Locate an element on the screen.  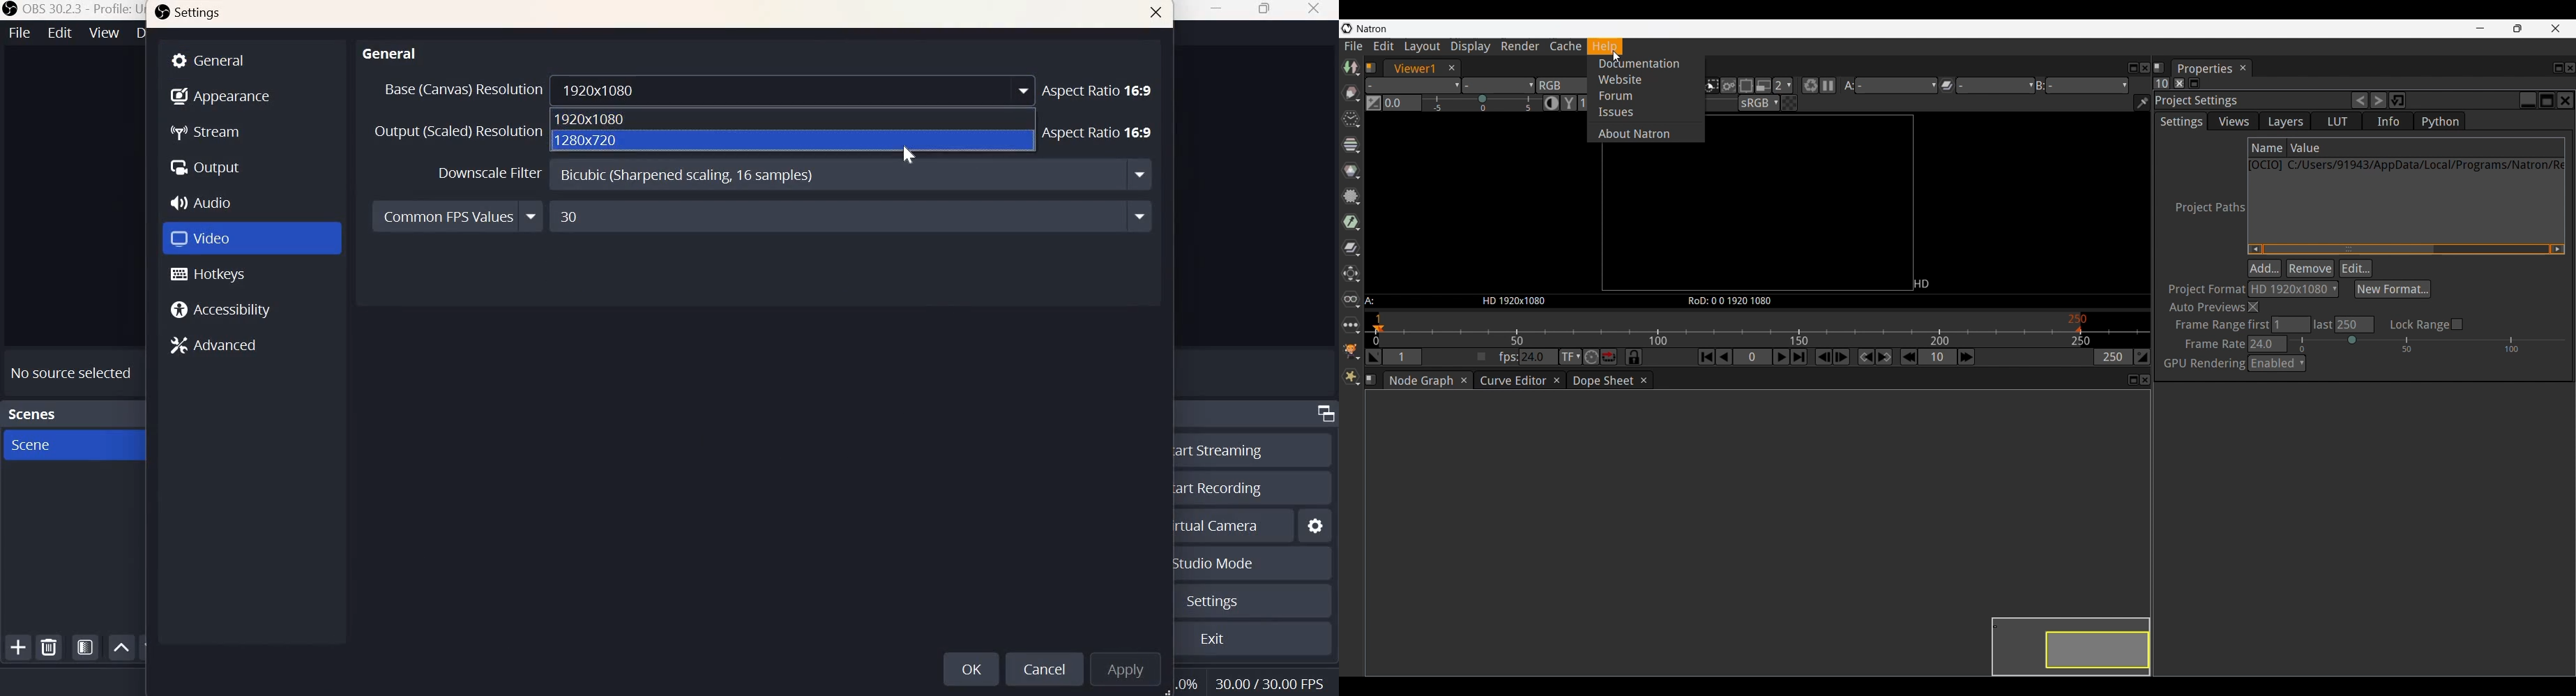
Minimize is located at coordinates (1218, 11).